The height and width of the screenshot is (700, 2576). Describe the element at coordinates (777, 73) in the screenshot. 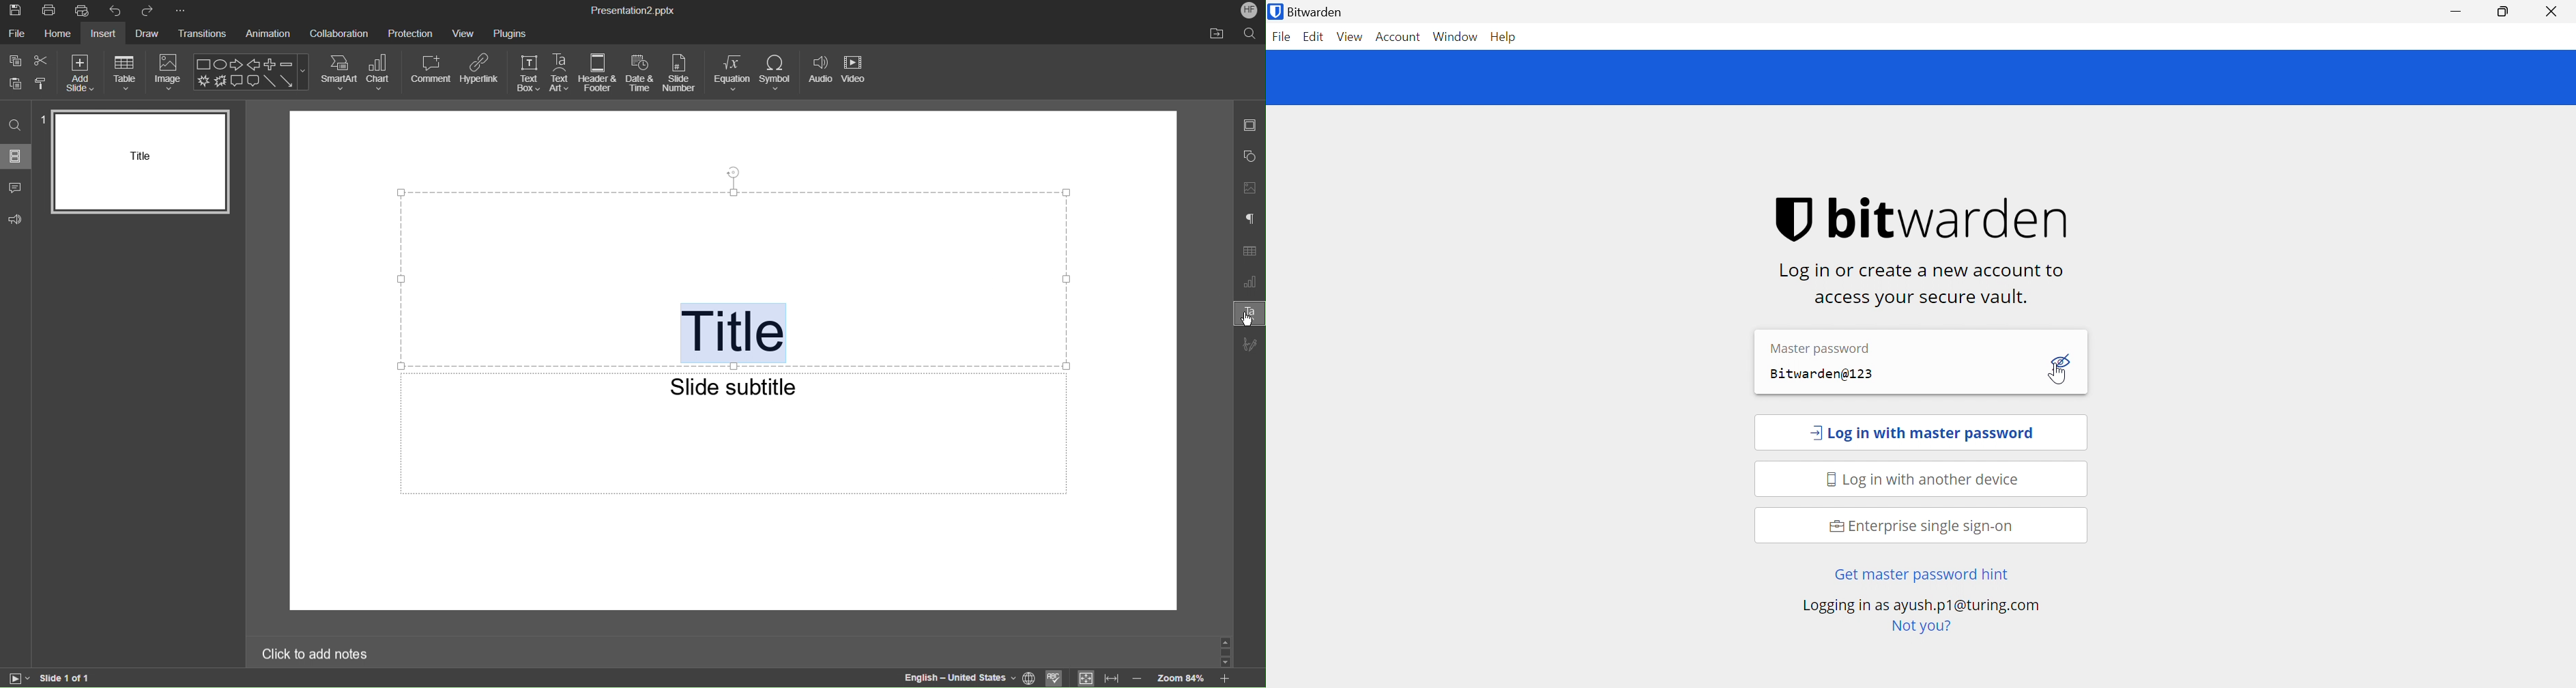

I see `Symbol` at that location.